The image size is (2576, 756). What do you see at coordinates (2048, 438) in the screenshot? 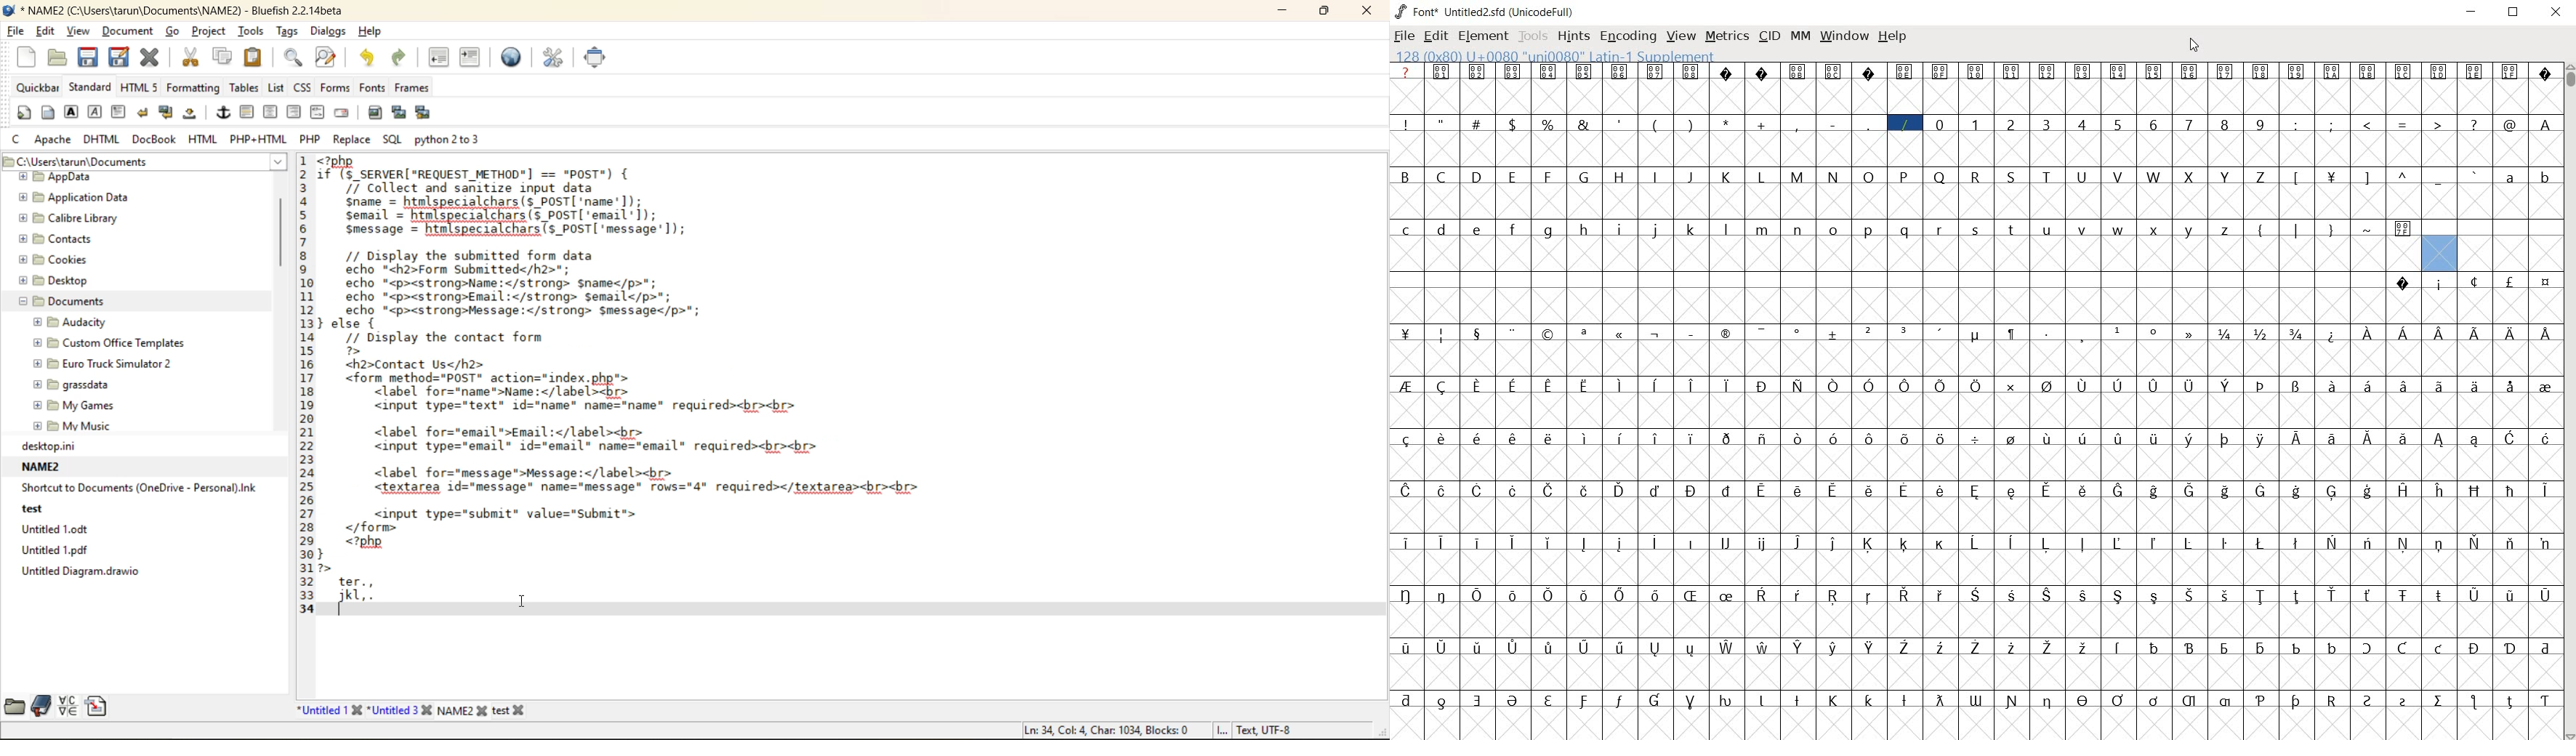
I see `glyph` at bounding box center [2048, 438].